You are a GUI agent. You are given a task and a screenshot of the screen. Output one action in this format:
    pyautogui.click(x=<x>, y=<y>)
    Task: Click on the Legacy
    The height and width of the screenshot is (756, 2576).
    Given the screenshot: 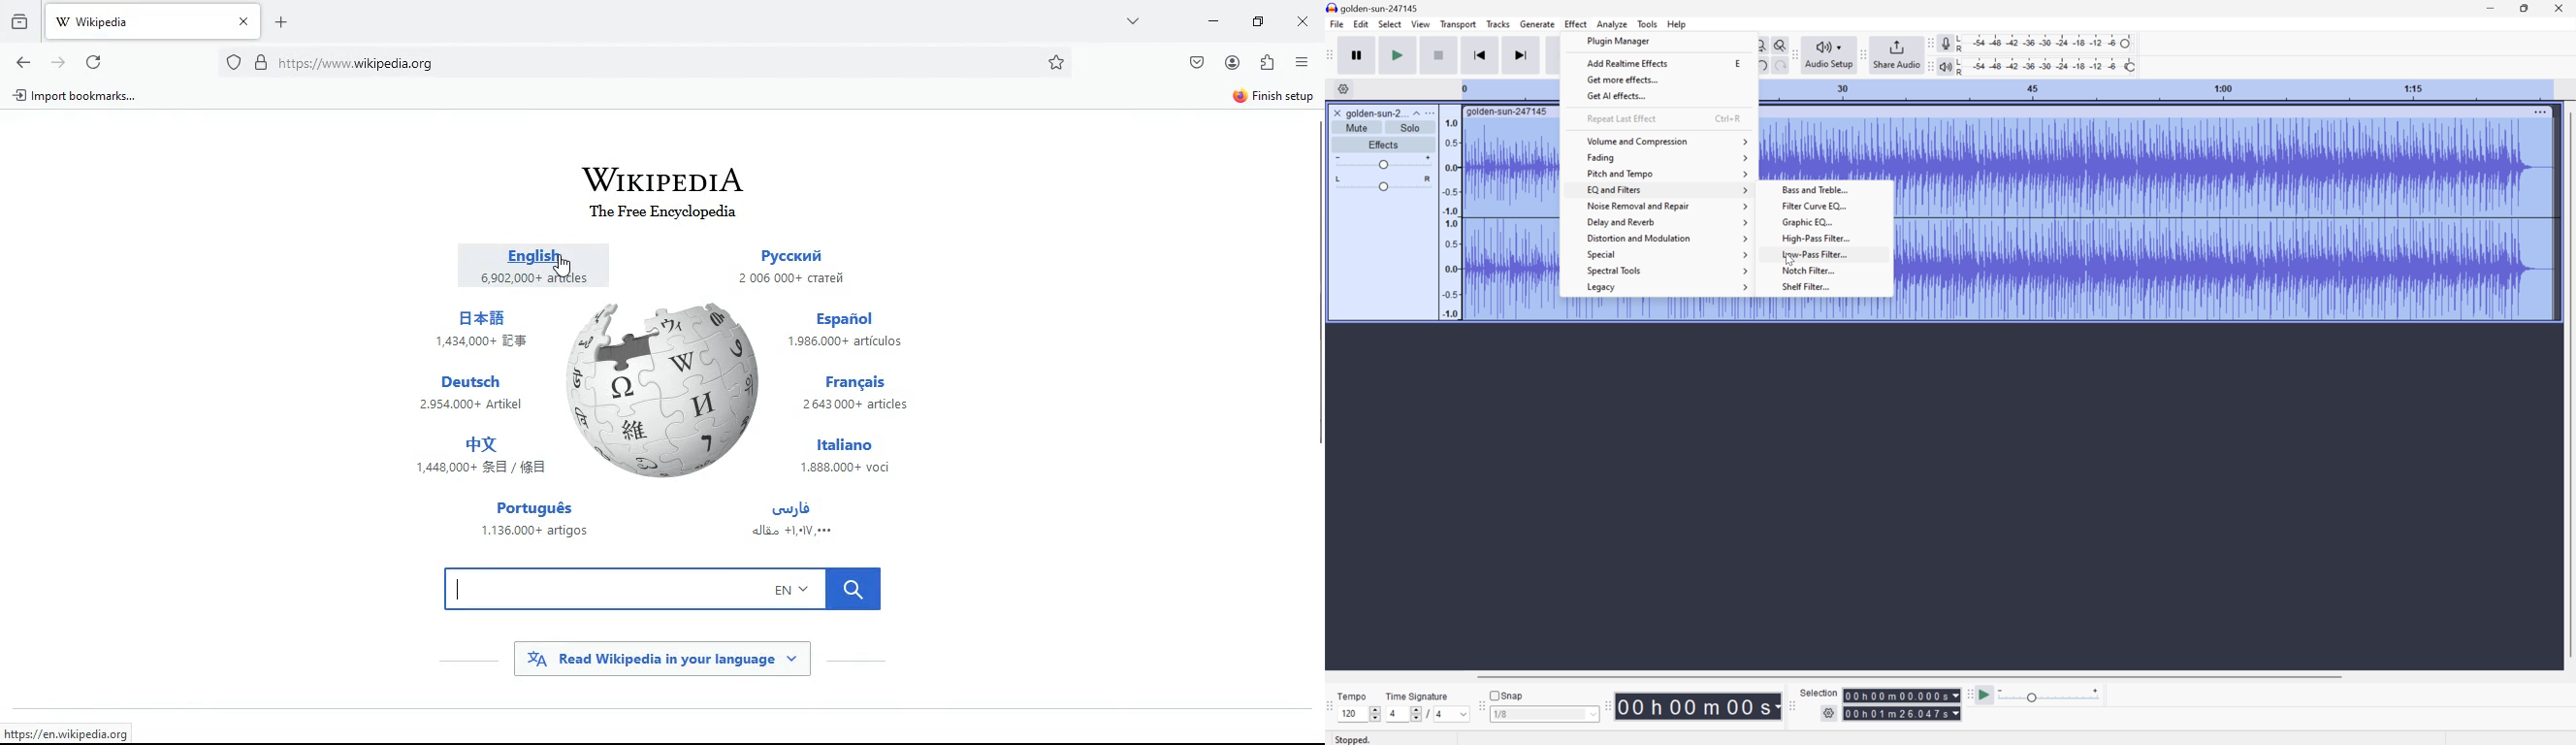 What is the action you would take?
    pyautogui.click(x=1665, y=287)
    